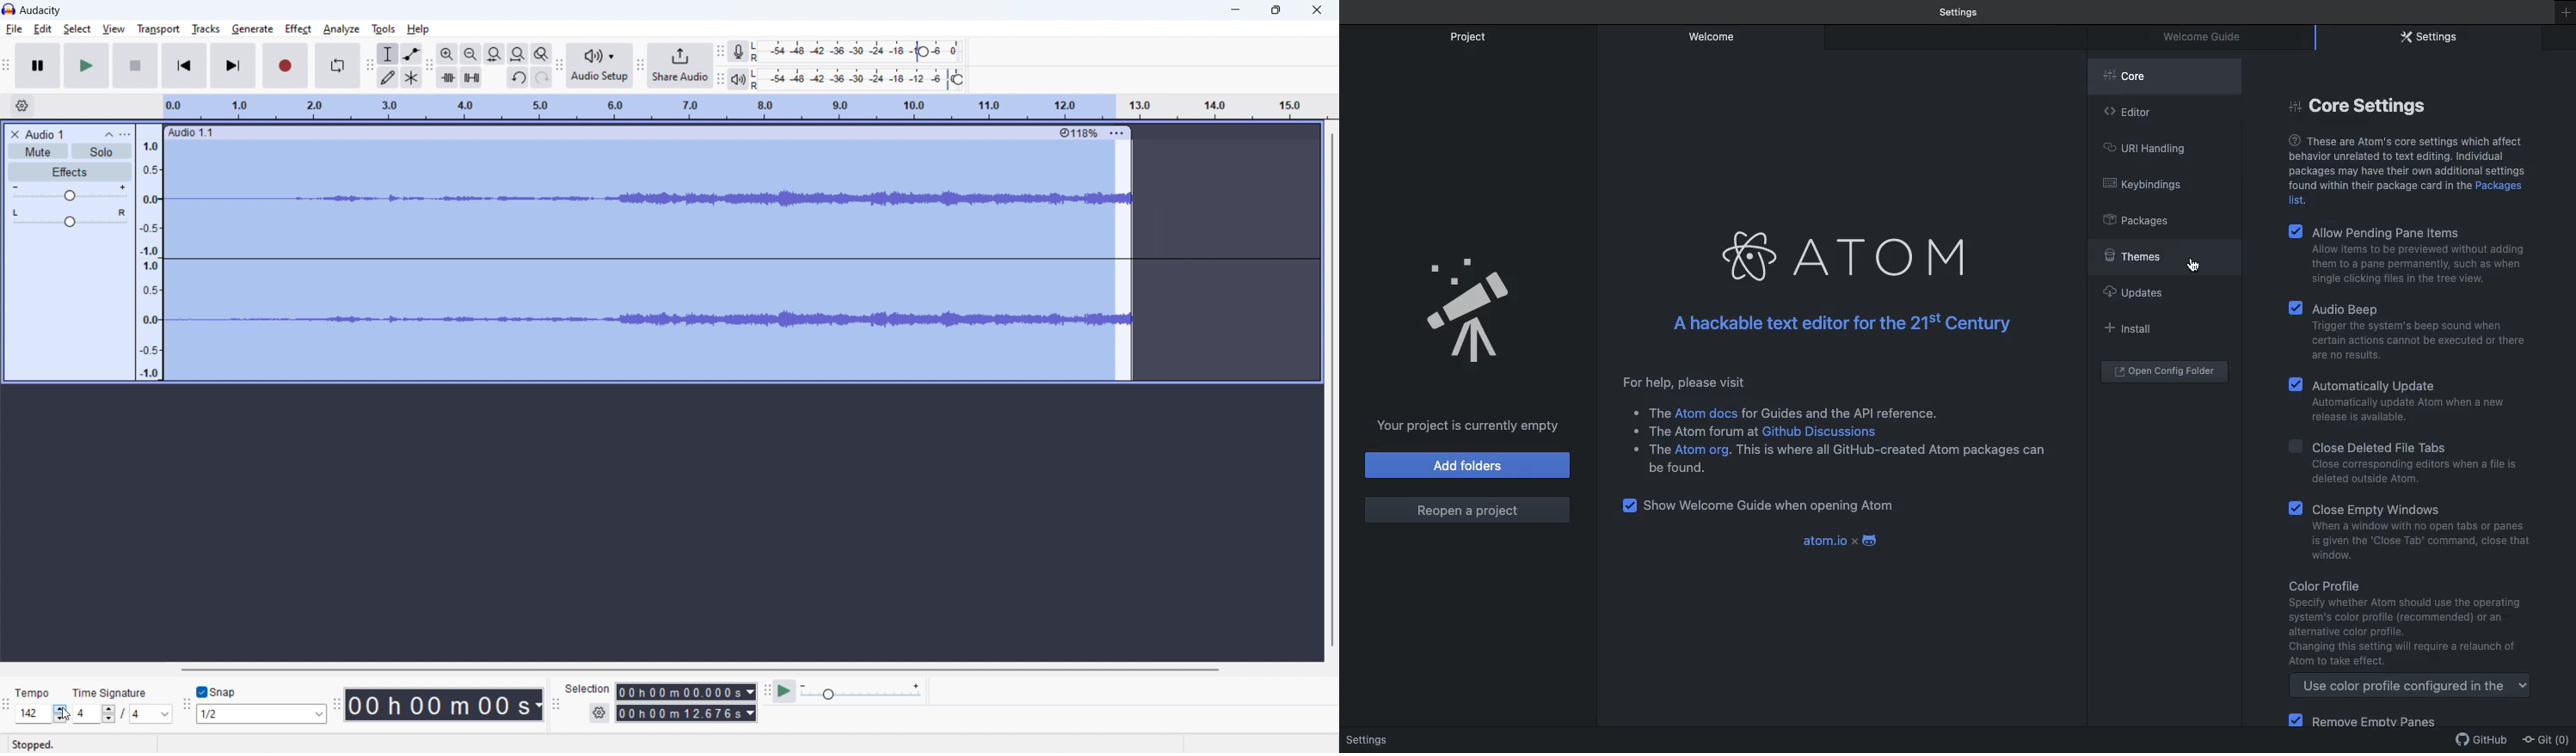 Image resolution: width=2576 pixels, height=756 pixels. Describe the element at coordinates (1706, 450) in the screenshot. I see ` Atom org.` at that location.